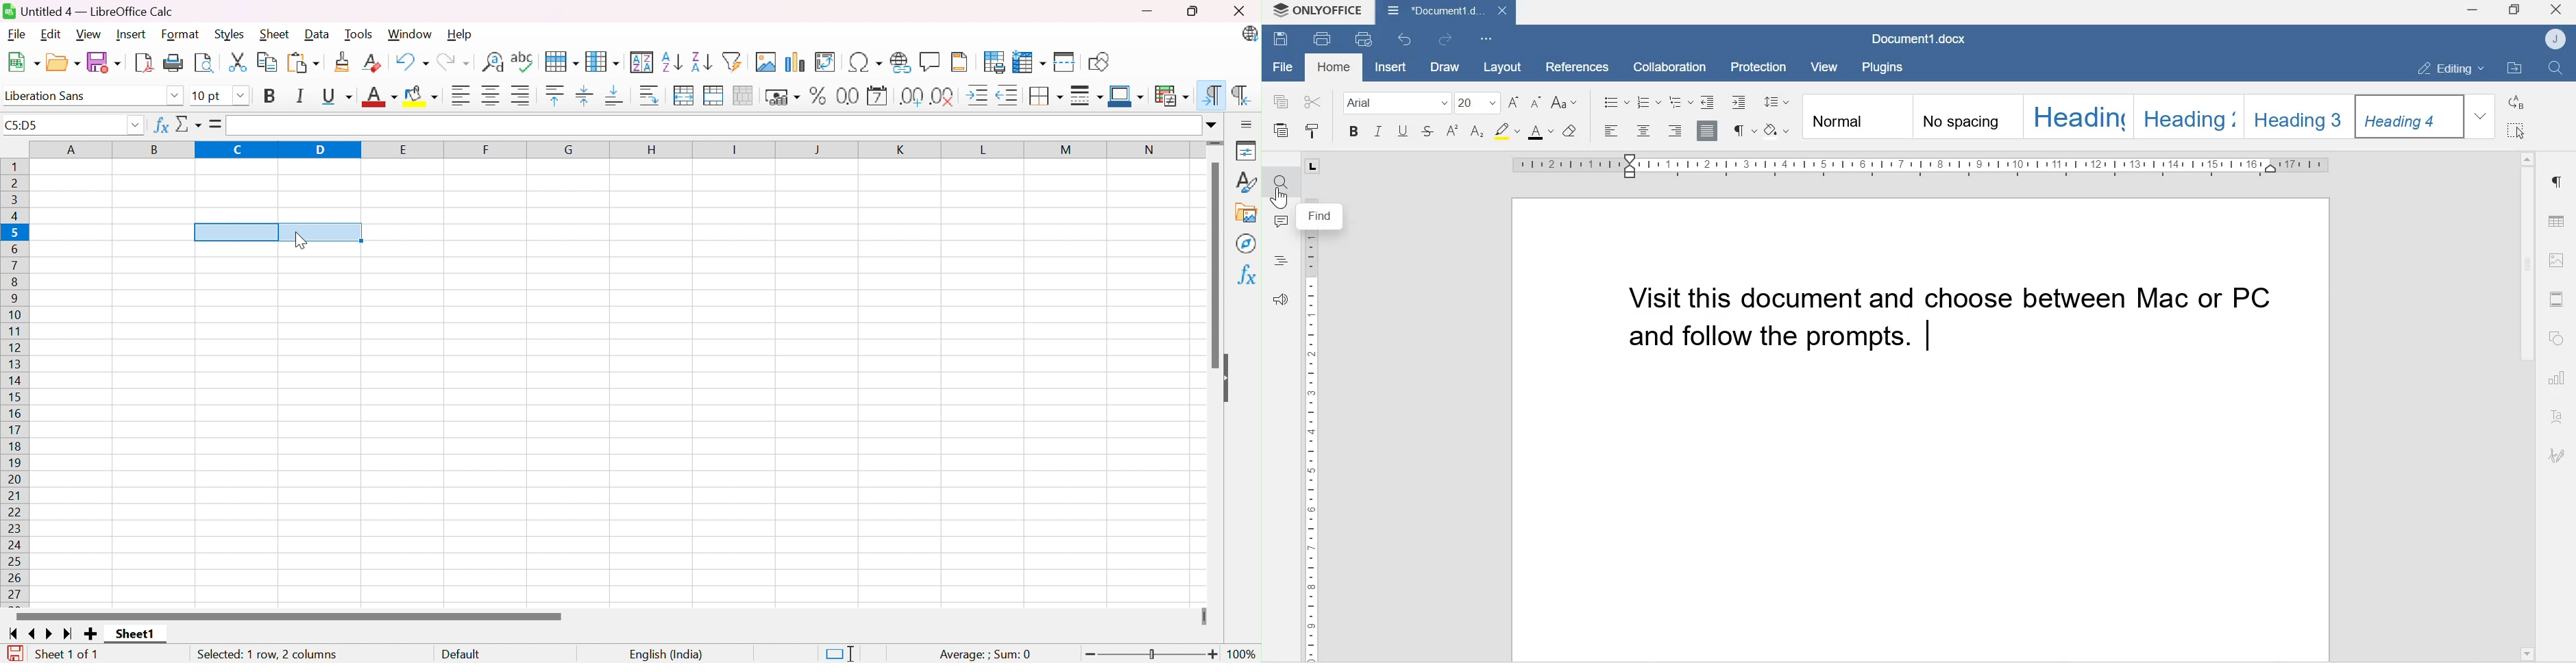 The width and height of the screenshot is (2576, 672). I want to click on Onlyoffice, so click(1318, 12).